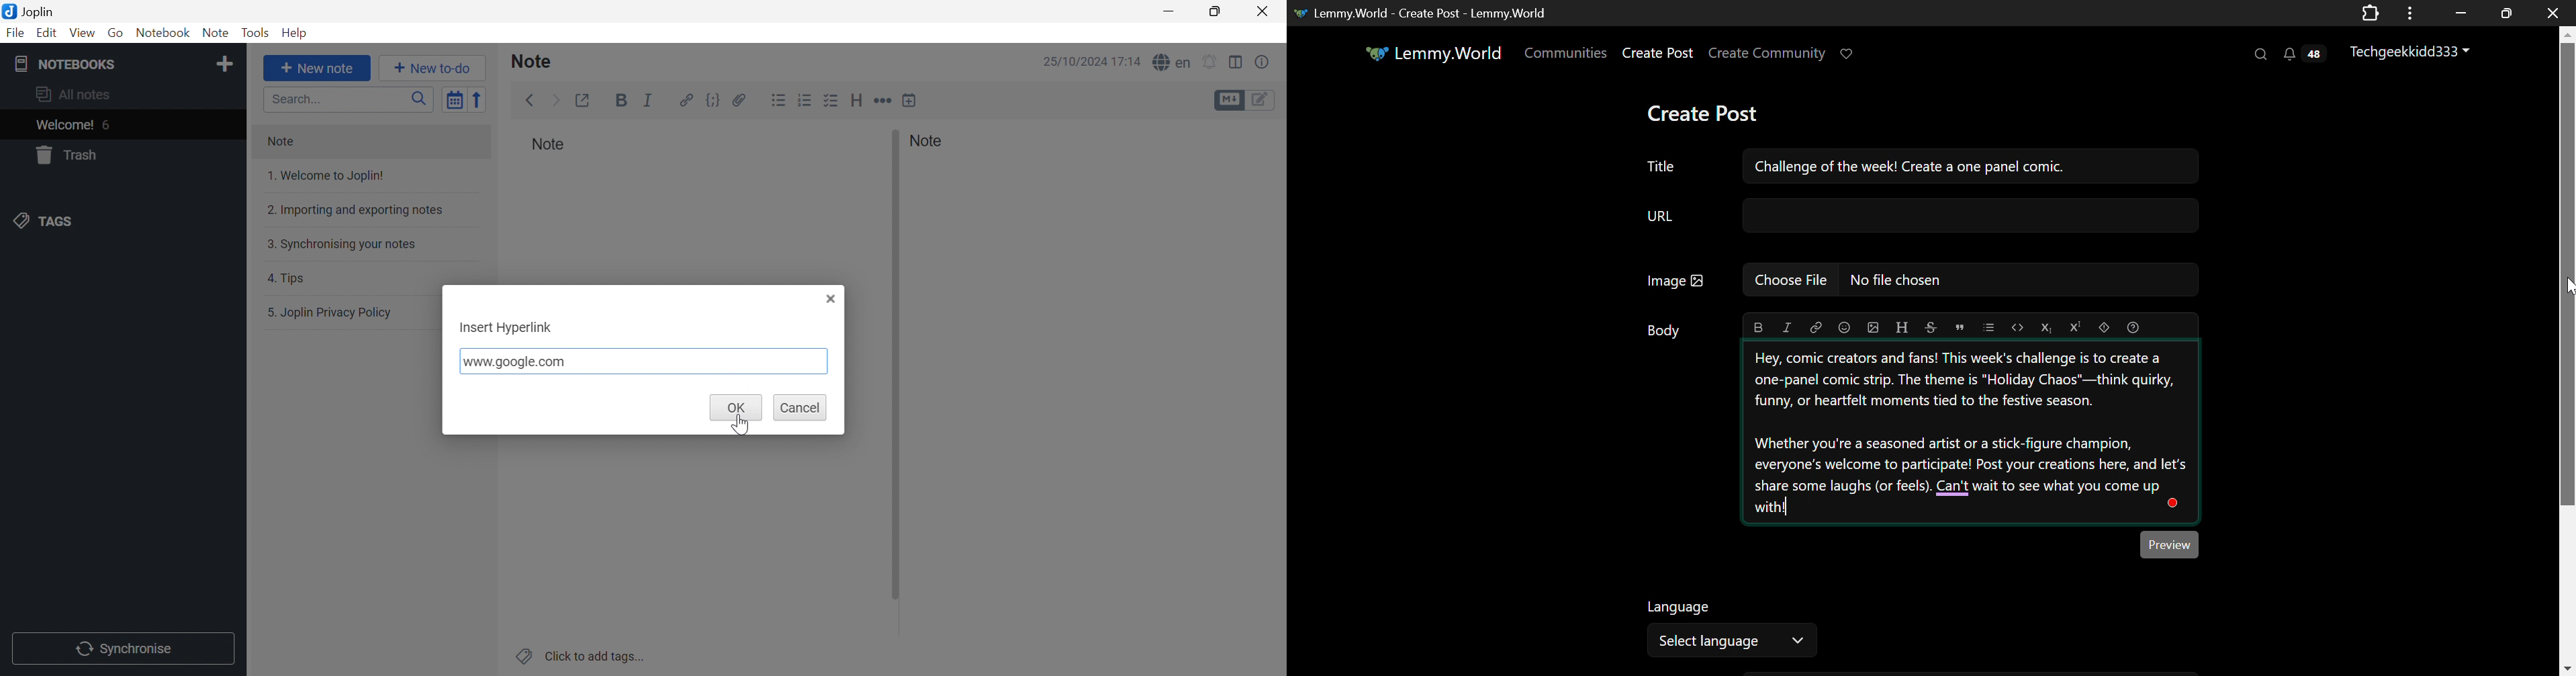 The width and height of the screenshot is (2576, 700). What do you see at coordinates (1565, 54) in the screenshot?
I see `Communities` at bounding box center [1565, 54].